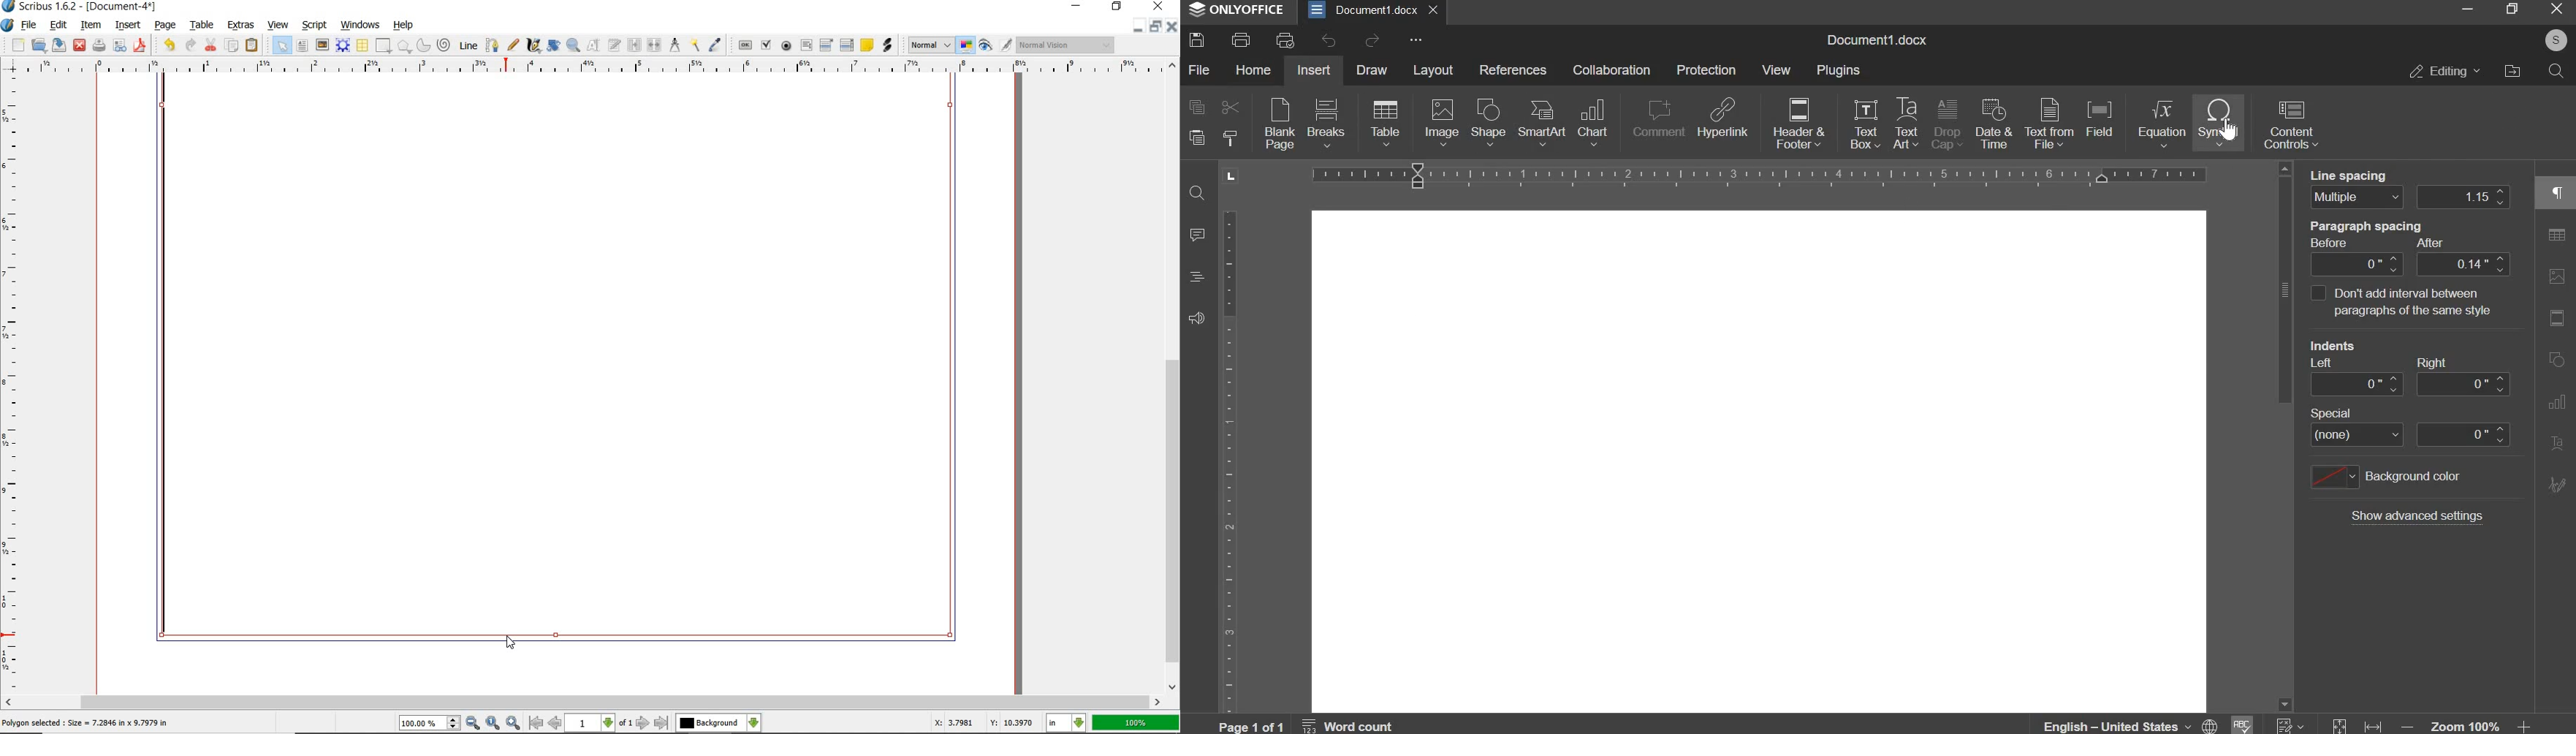 Image resolution: width=2576 pixels, height=756 pixels. What do you see at coordinates (675, 46) in the screenshot?
I see `measurements` at bounding box center [675, 46].